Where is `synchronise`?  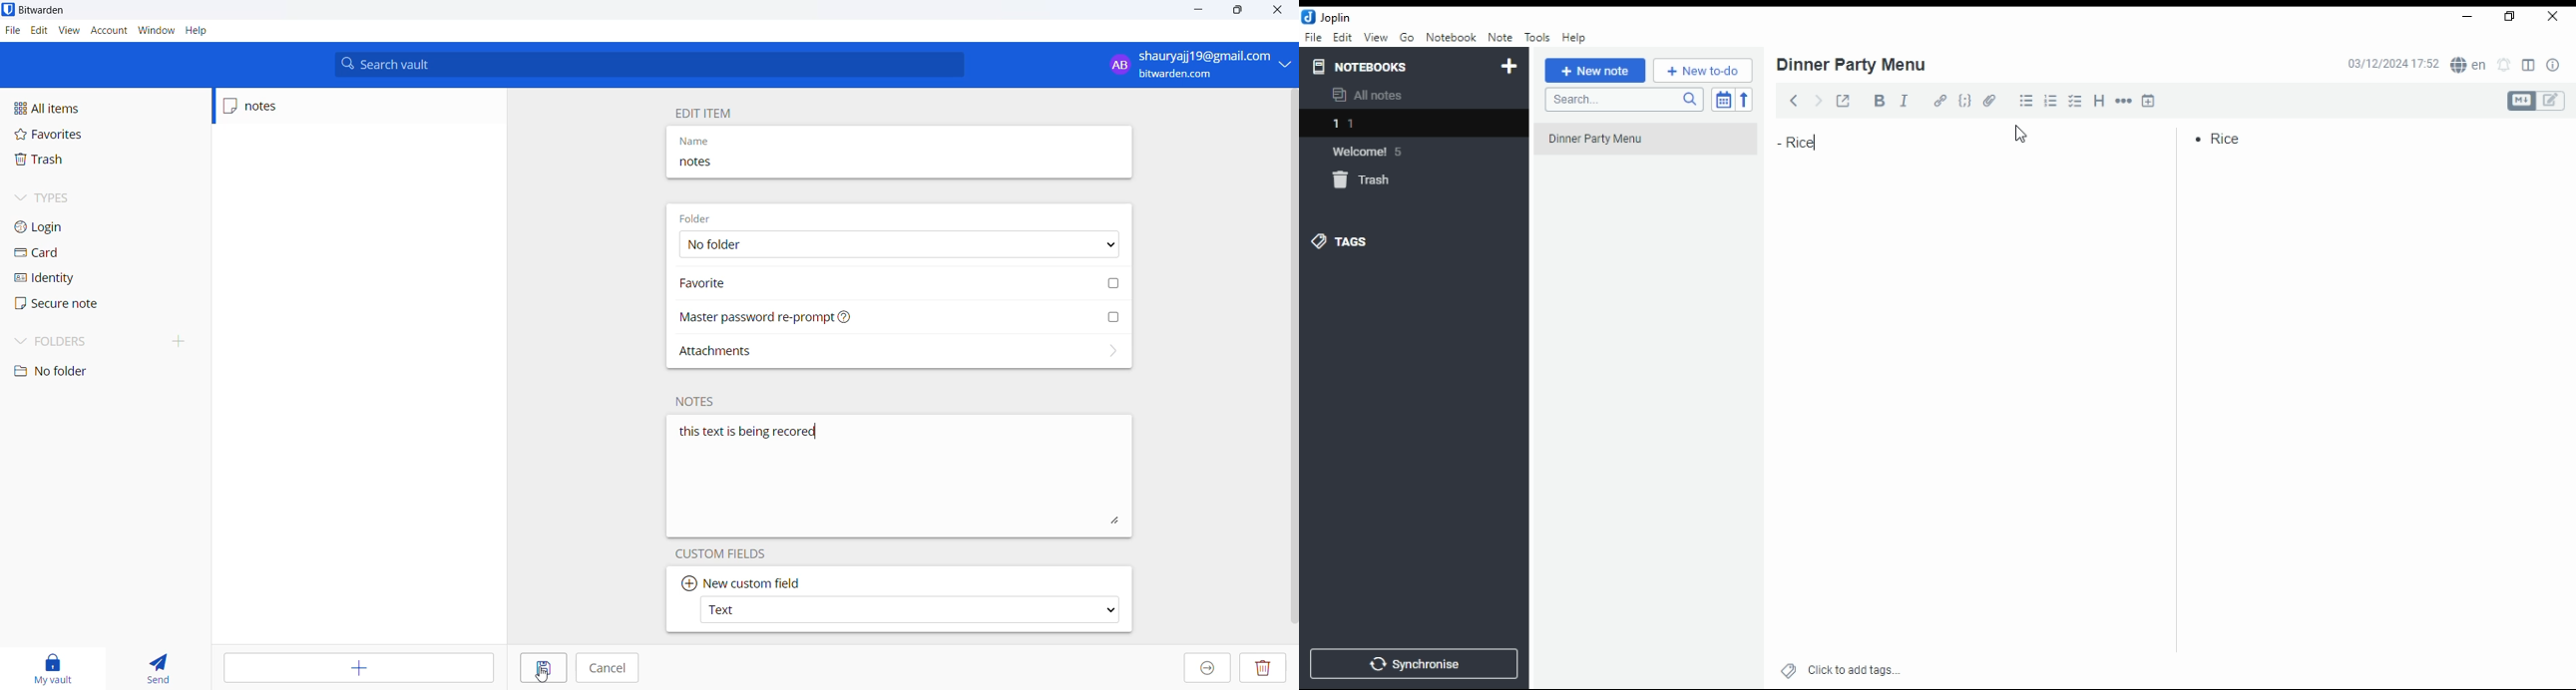 synchronise is located at coordinates (1414, 664).